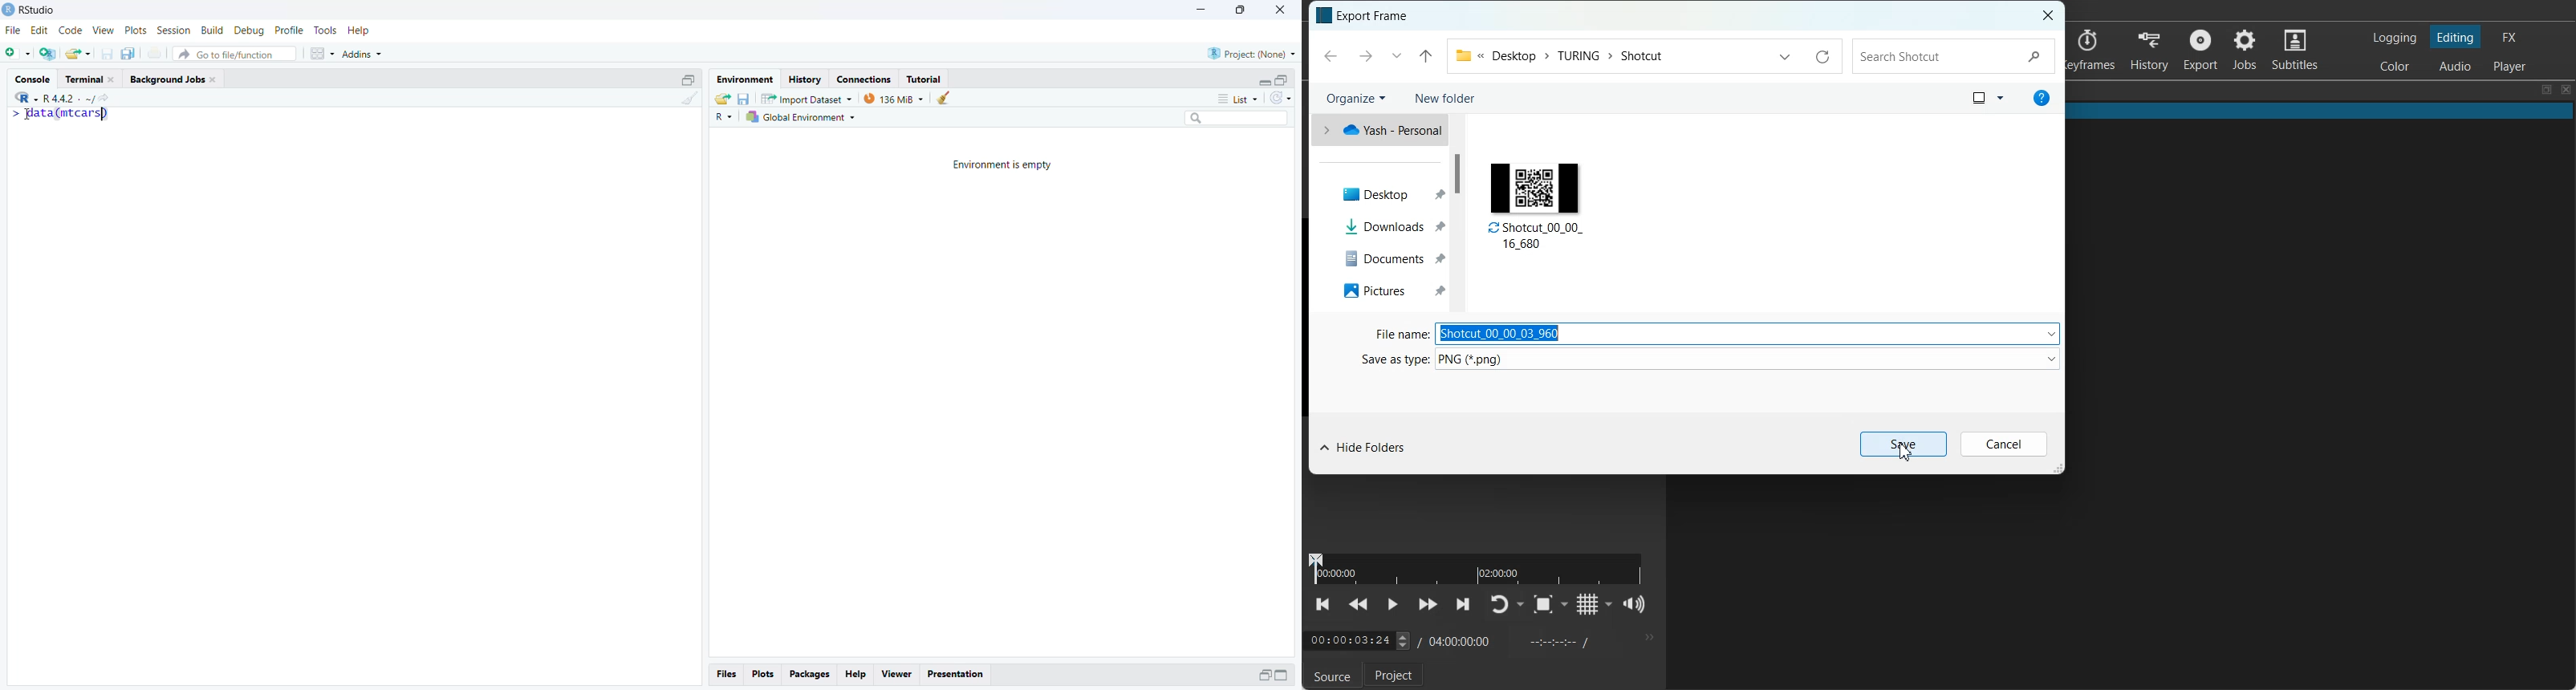 The image size is (2576, 700). What do you see at coordinates (858, 674) in the screenshot?
I see `Help` at bounding box center [858, 674].